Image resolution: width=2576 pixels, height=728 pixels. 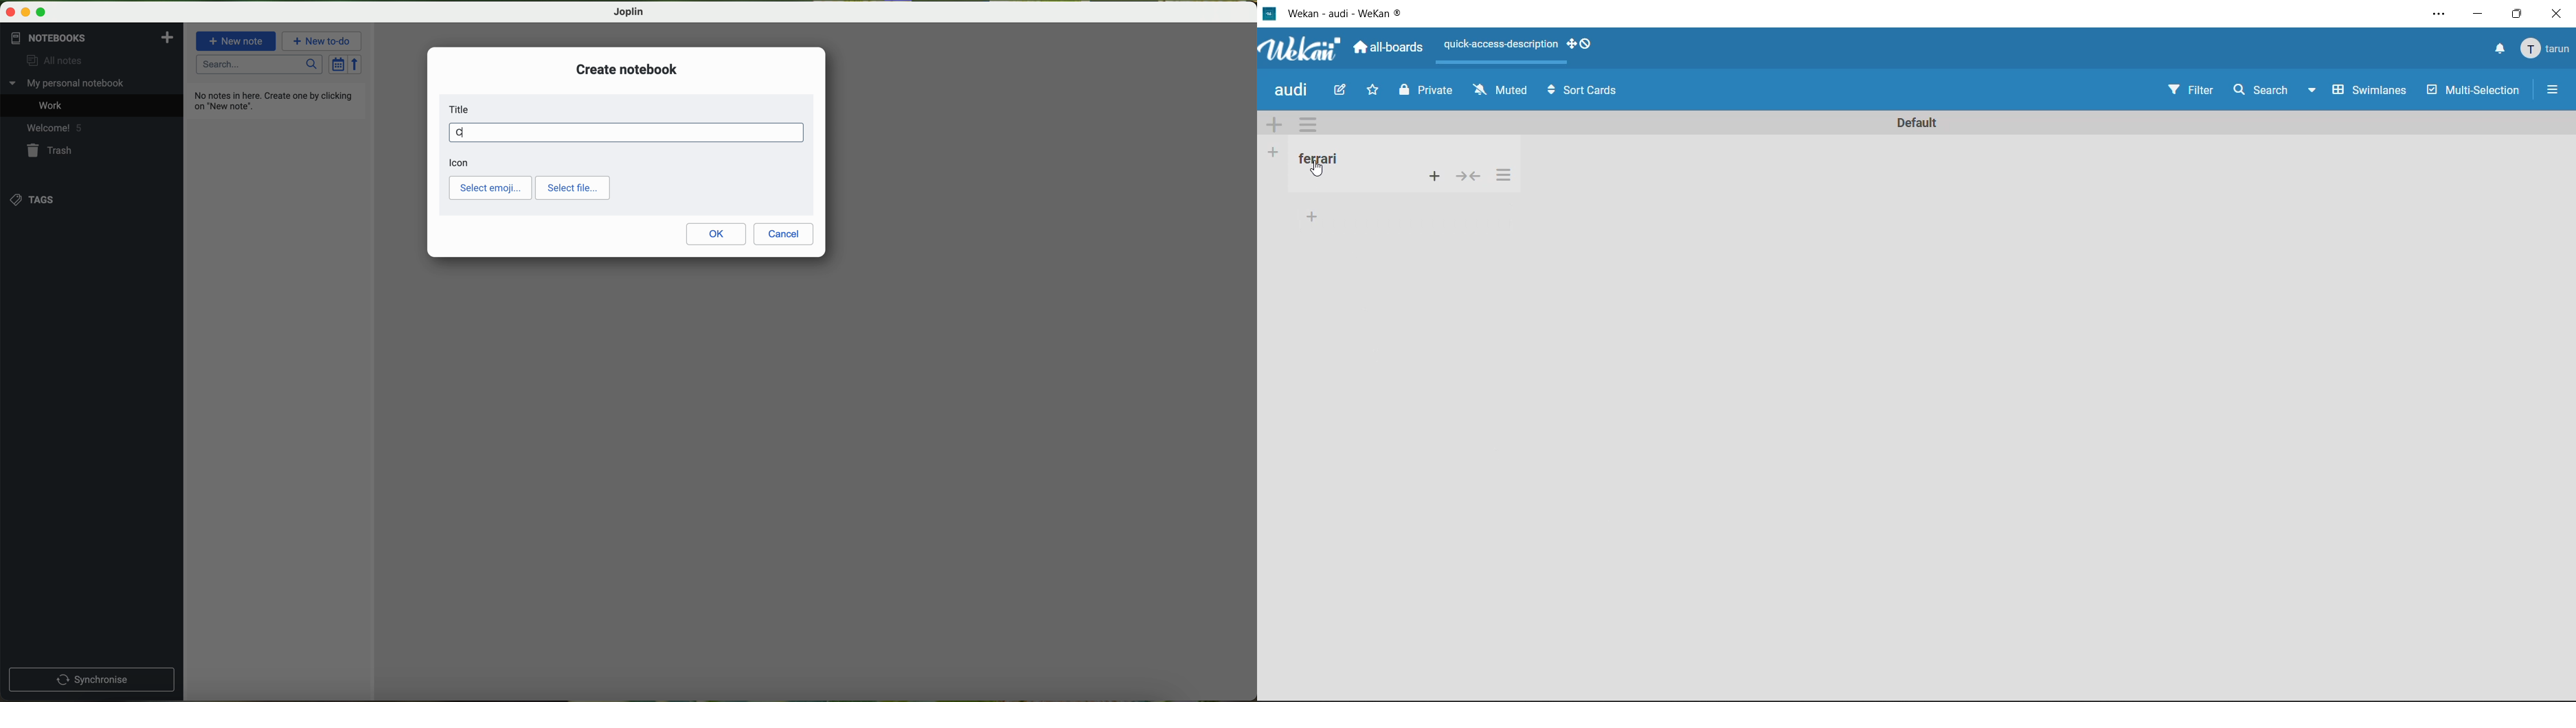 What do you see at coordinates (2370, 92) in the screenshot?
I see `Swimlanes` at bounding box center [2370, 92].